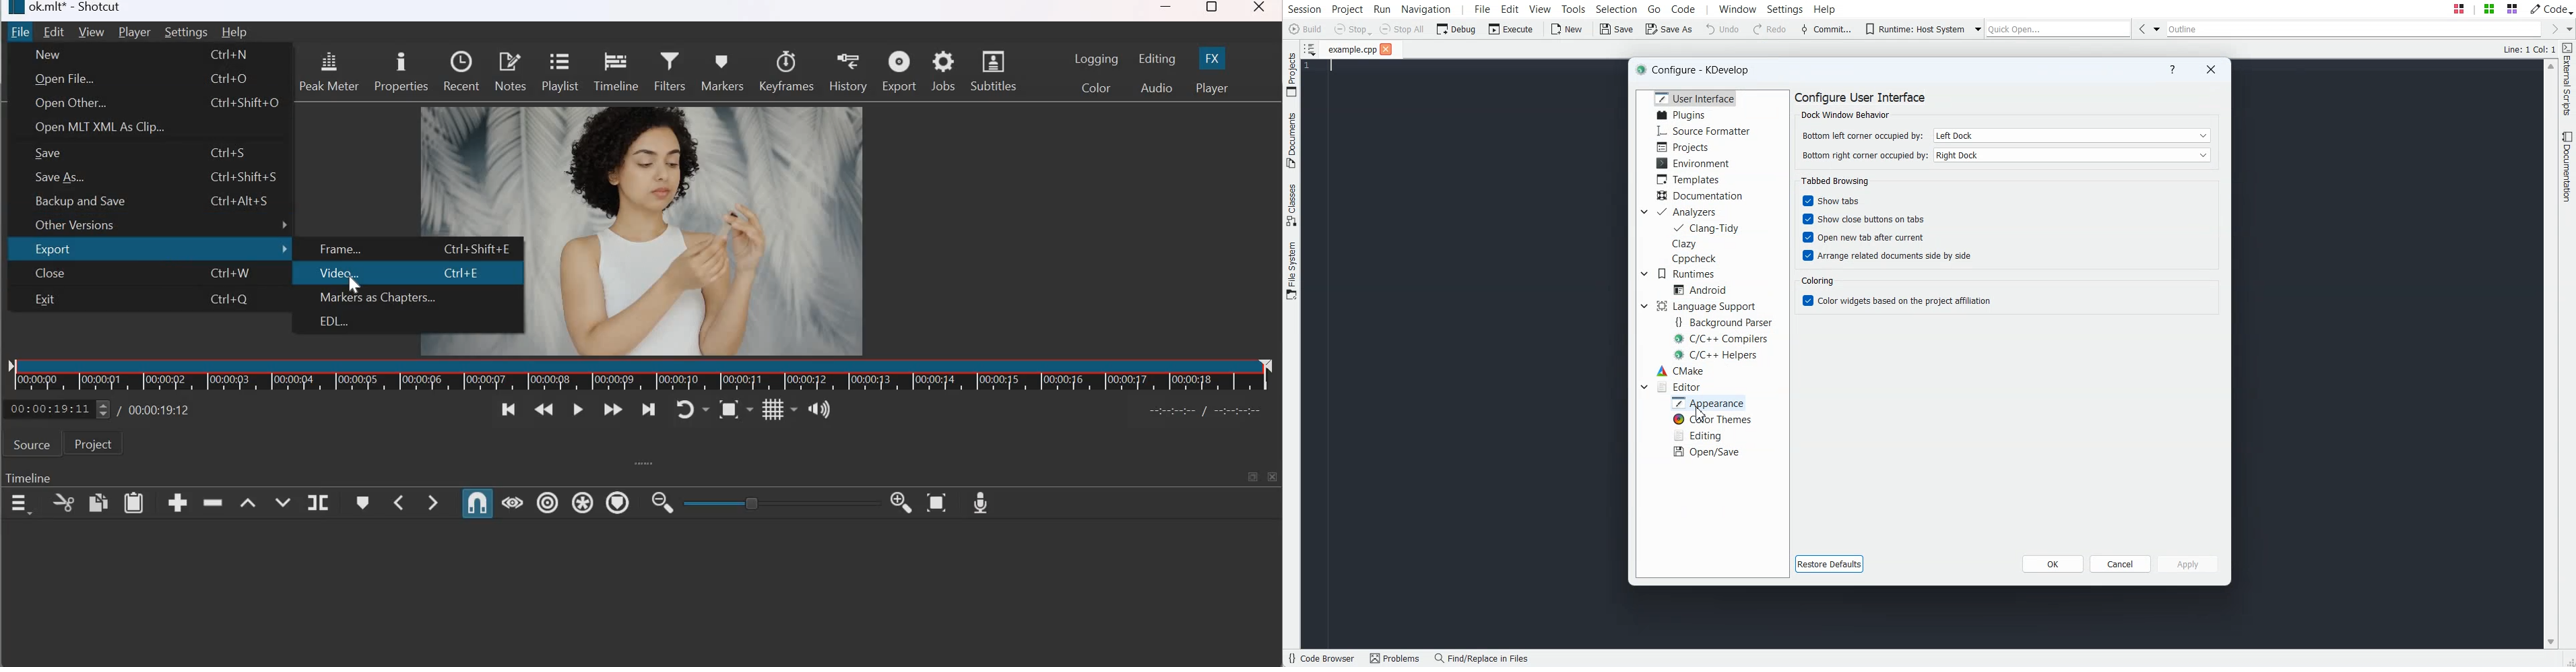 The height and width of the screenshot is (672, 2576). What do you see at coordinates (2568, 166) in the screenshot?
I see `Documentation` at bounding box center [2568, 166].